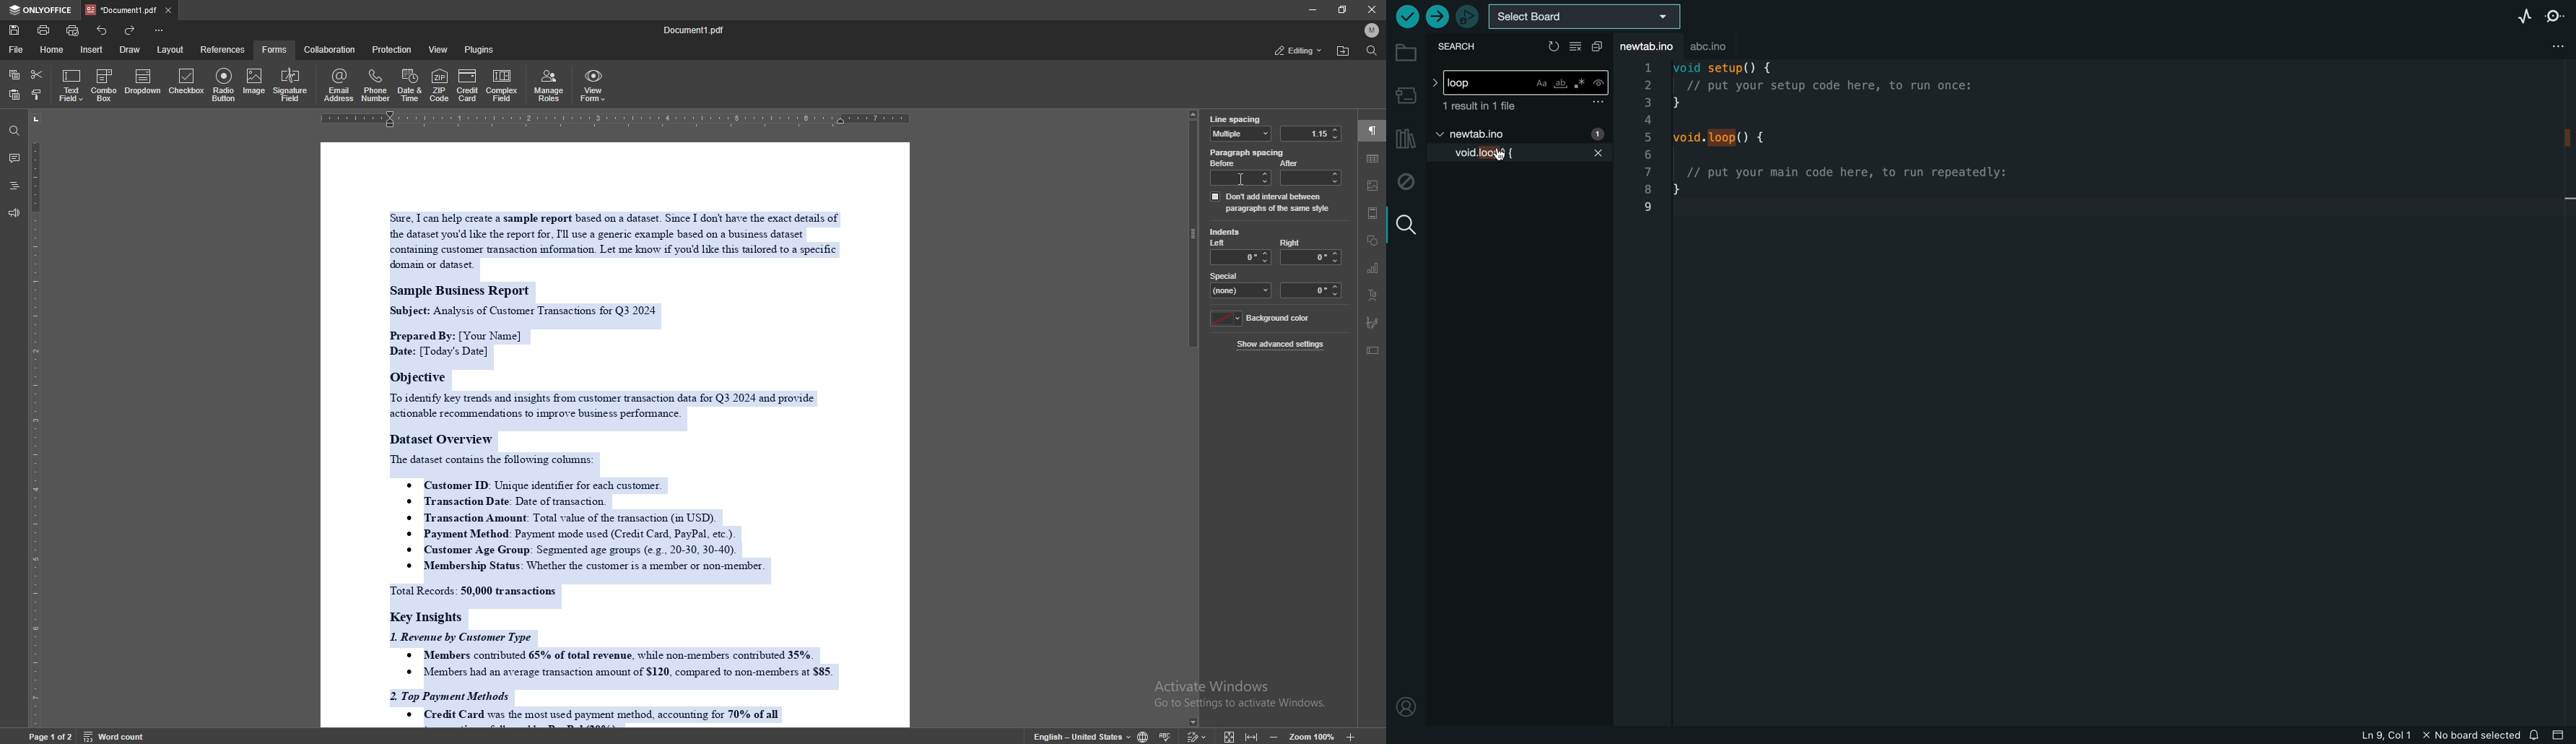 This screenshot has height=756, width=2576. I want to click on chart, so click(1373, 269).